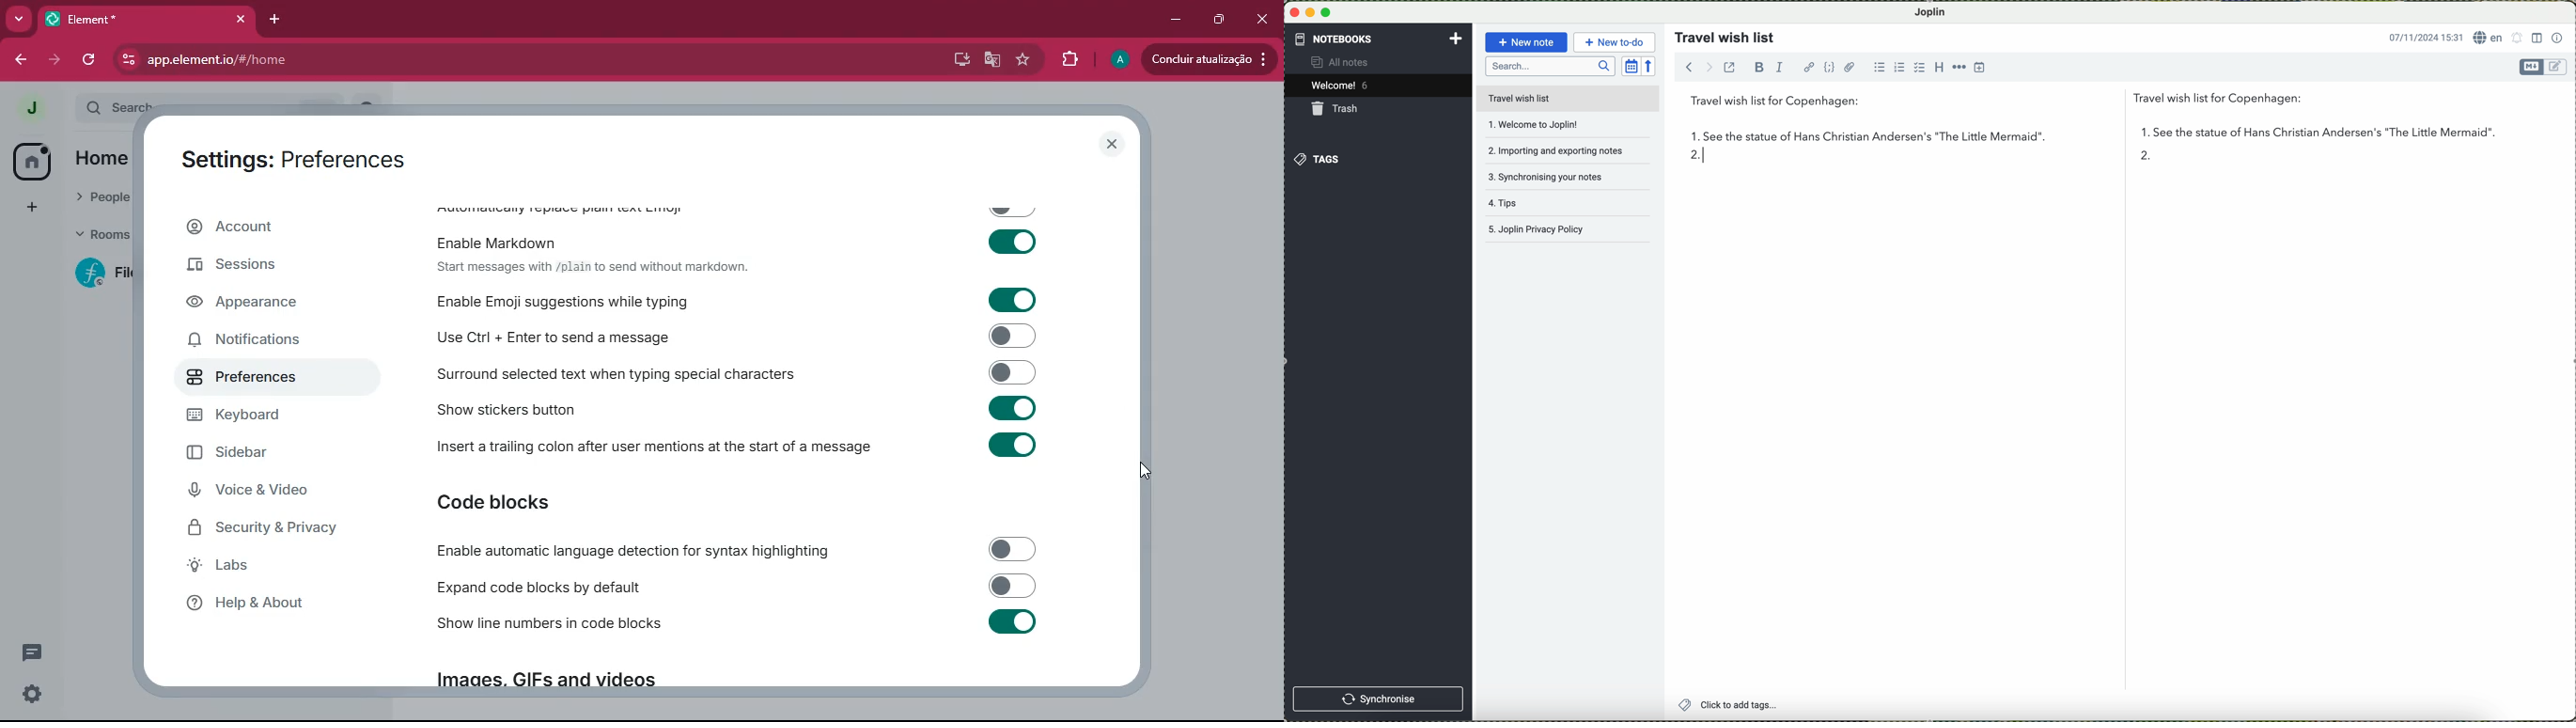 The height and width of the screenshot is (728, 2576). Describe the element at coordinates (1337, 108) in the screenshot. I see `trash` at that location.